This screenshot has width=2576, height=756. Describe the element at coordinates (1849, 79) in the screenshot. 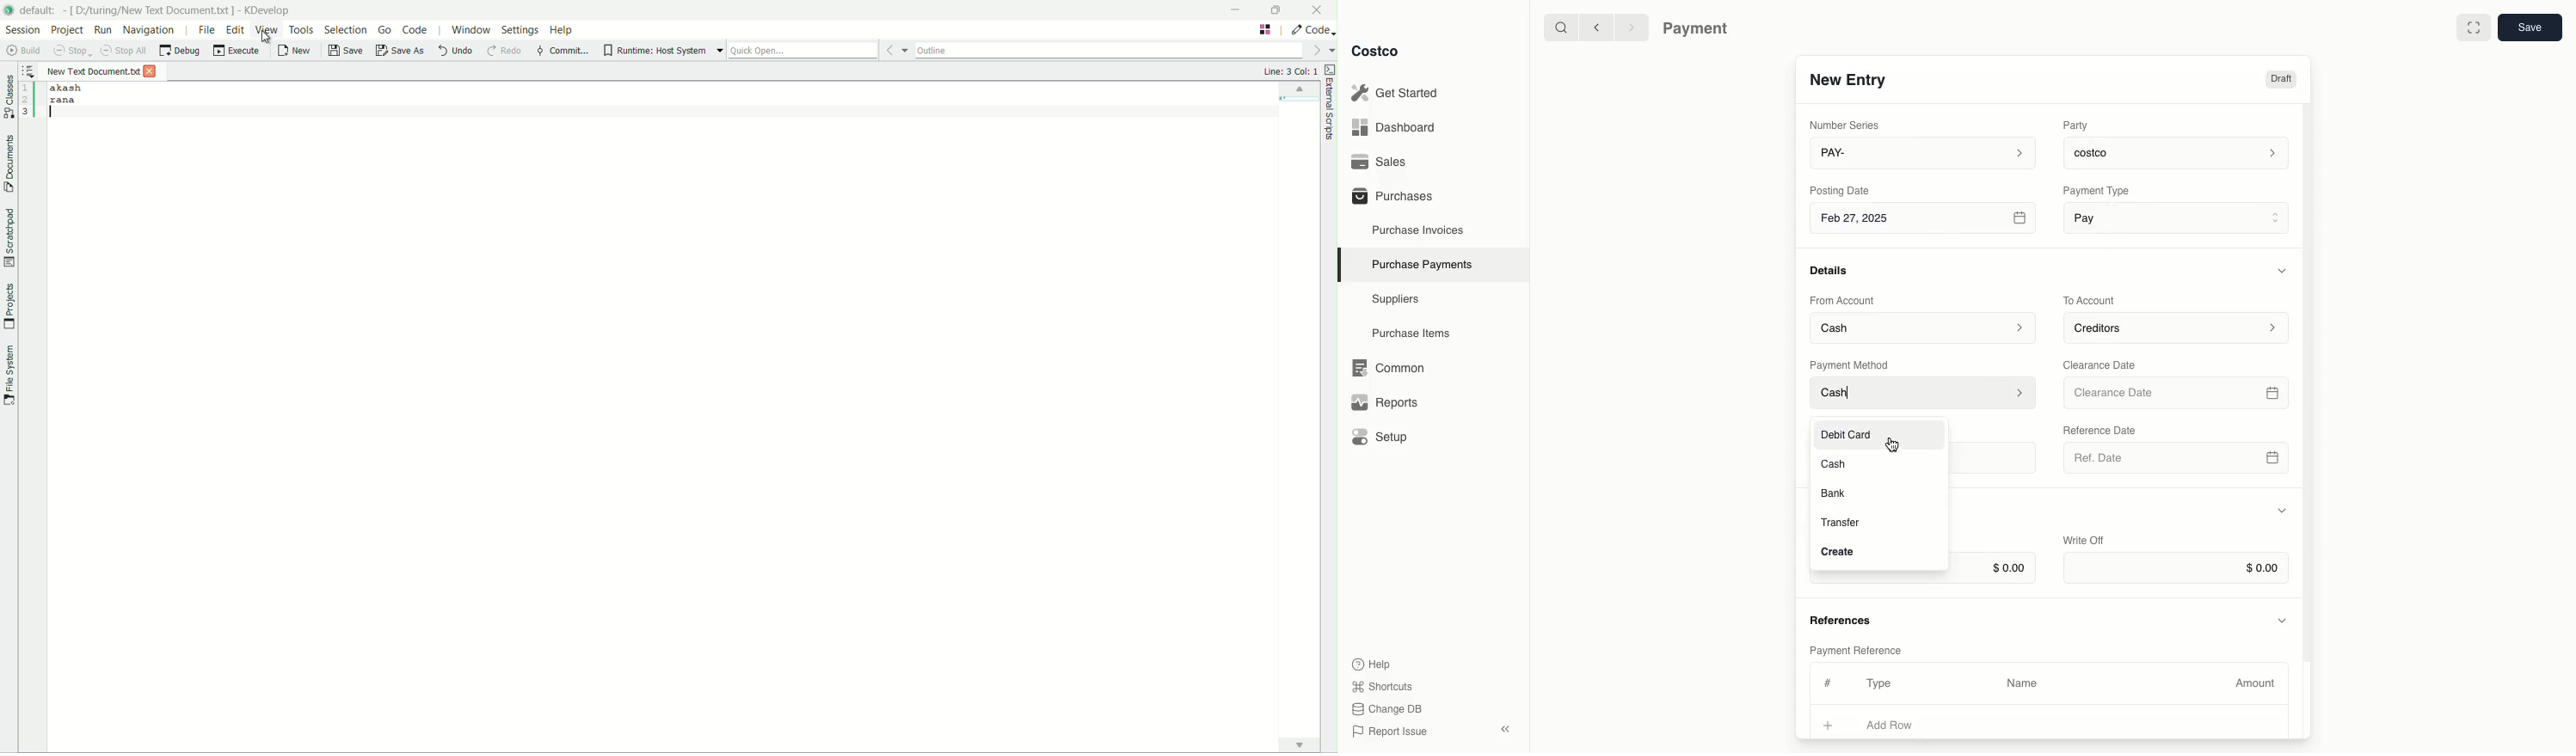

I see `New Entry` at that location.